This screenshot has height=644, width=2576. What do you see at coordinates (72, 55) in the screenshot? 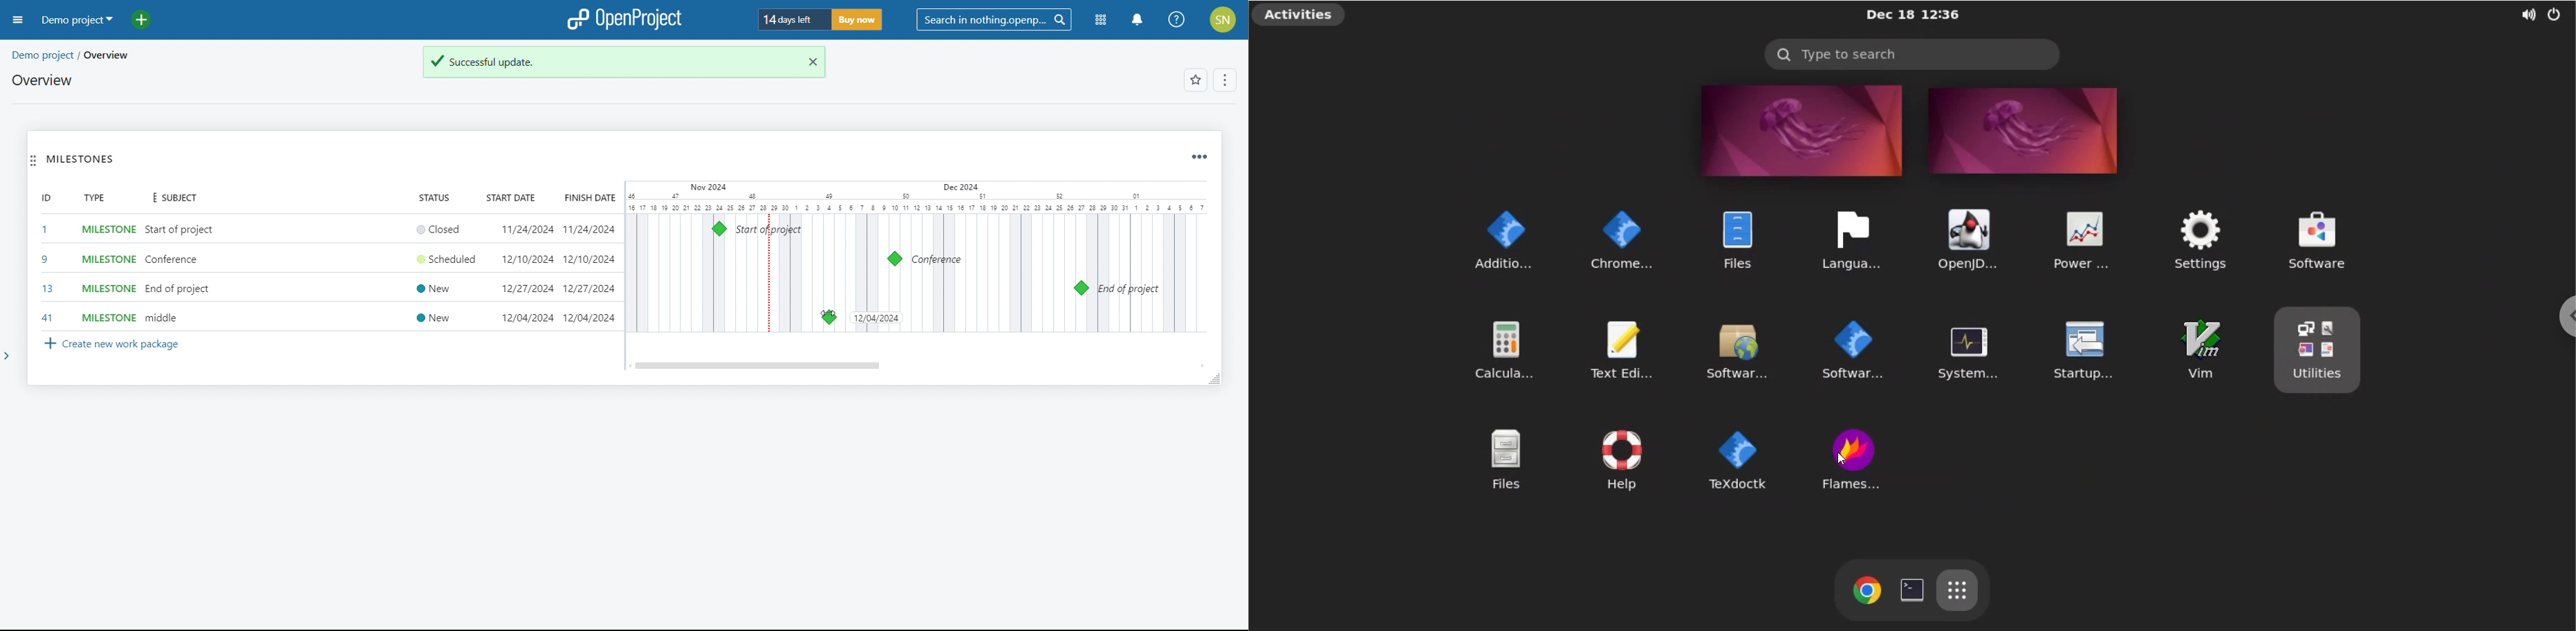
I see `demo project/overview` at bounding box center [72, 55].